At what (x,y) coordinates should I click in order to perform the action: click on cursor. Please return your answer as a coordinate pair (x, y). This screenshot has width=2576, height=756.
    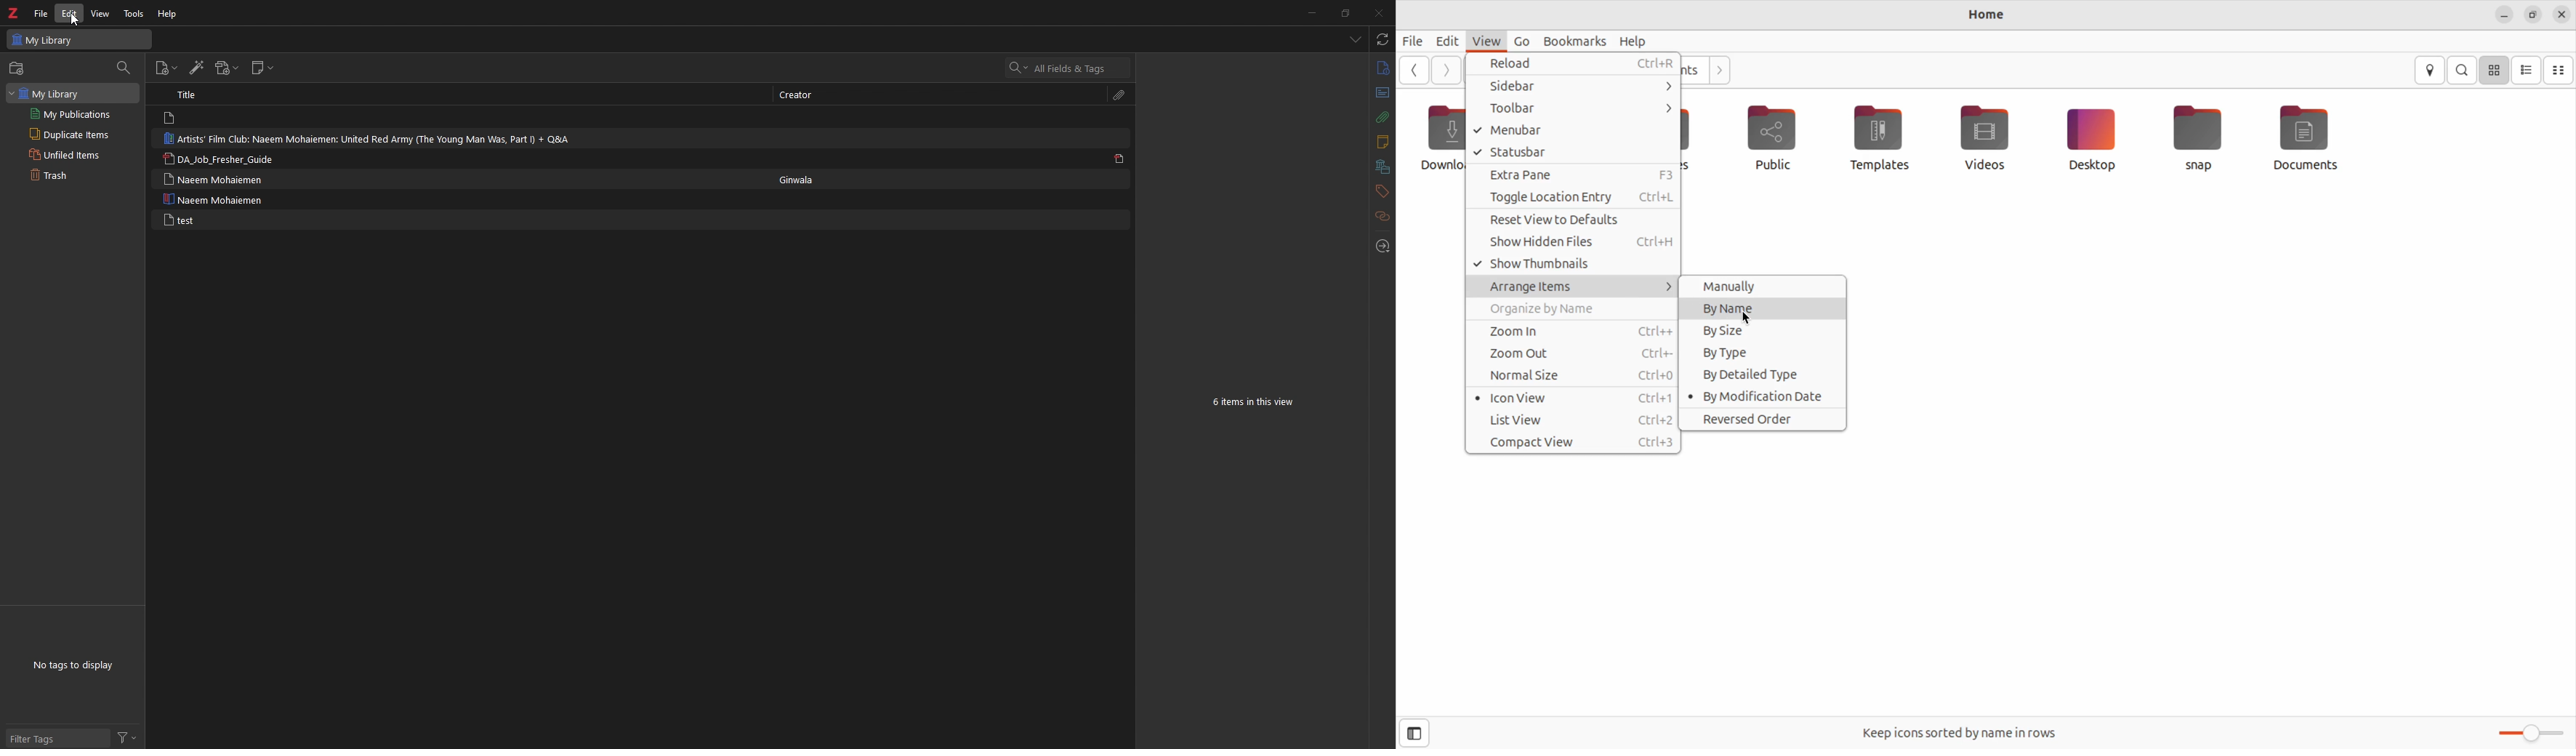
    Looking at the image, I should click on (73, 20).